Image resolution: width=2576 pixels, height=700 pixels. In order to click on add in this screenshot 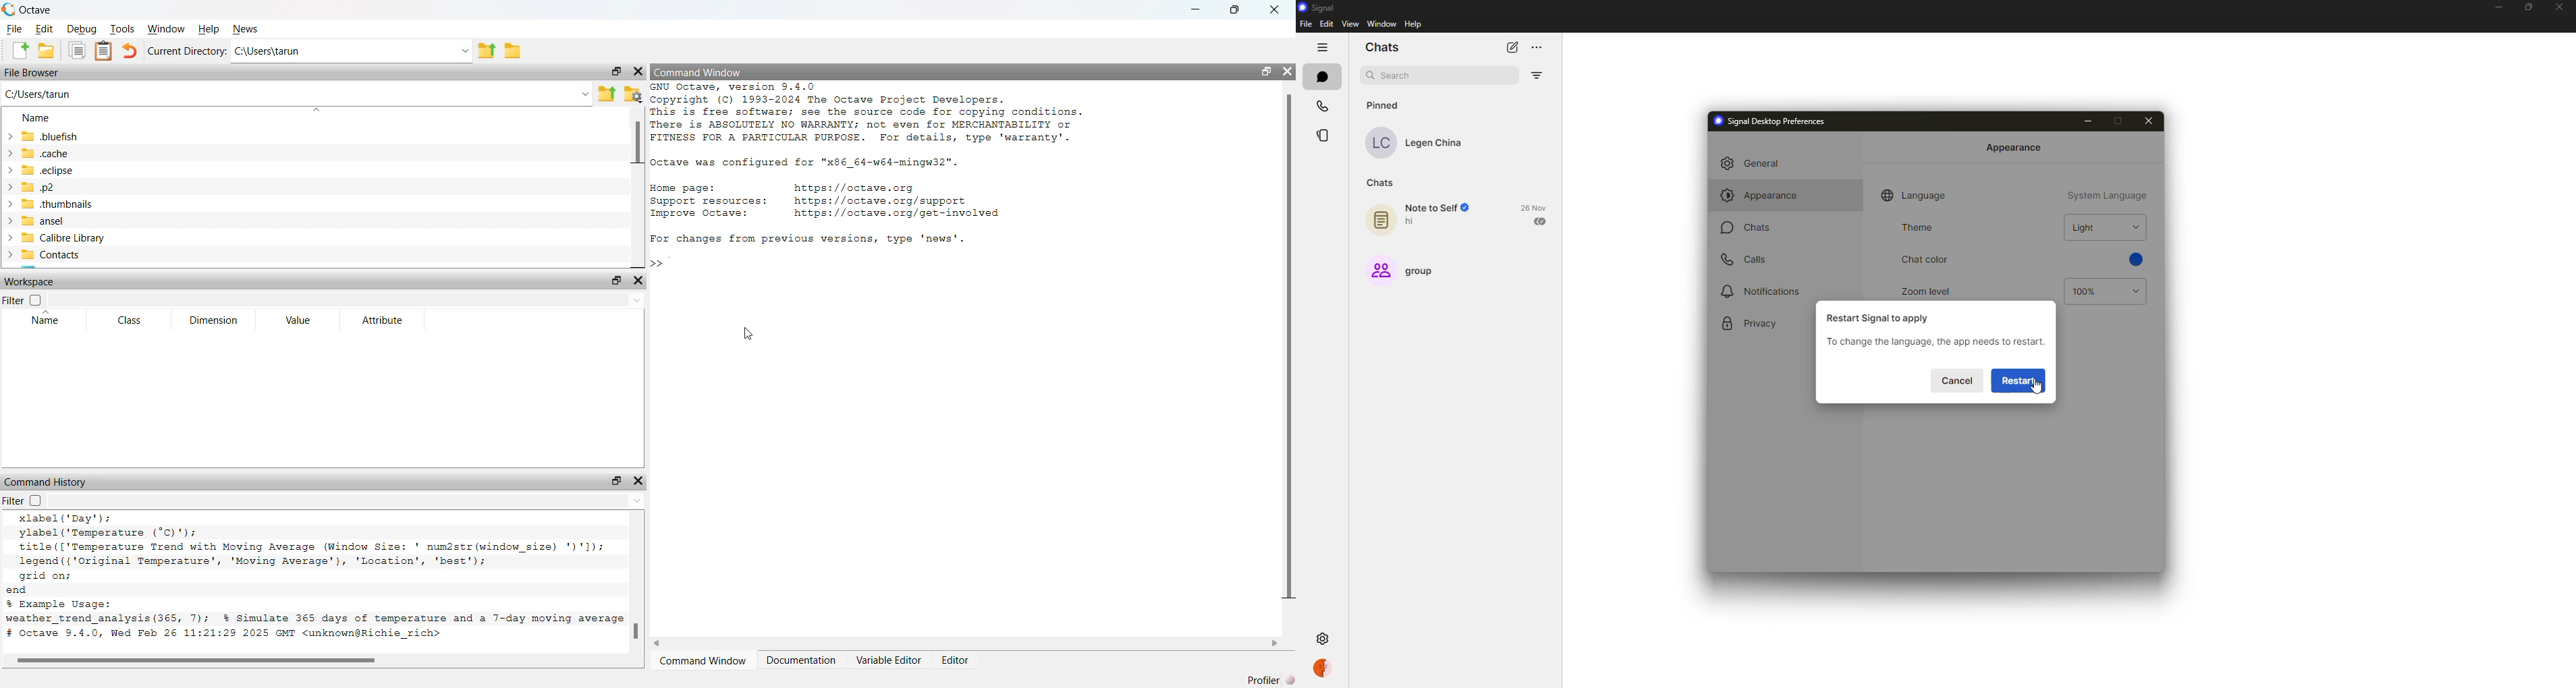, I will do `click(16, 50)`.